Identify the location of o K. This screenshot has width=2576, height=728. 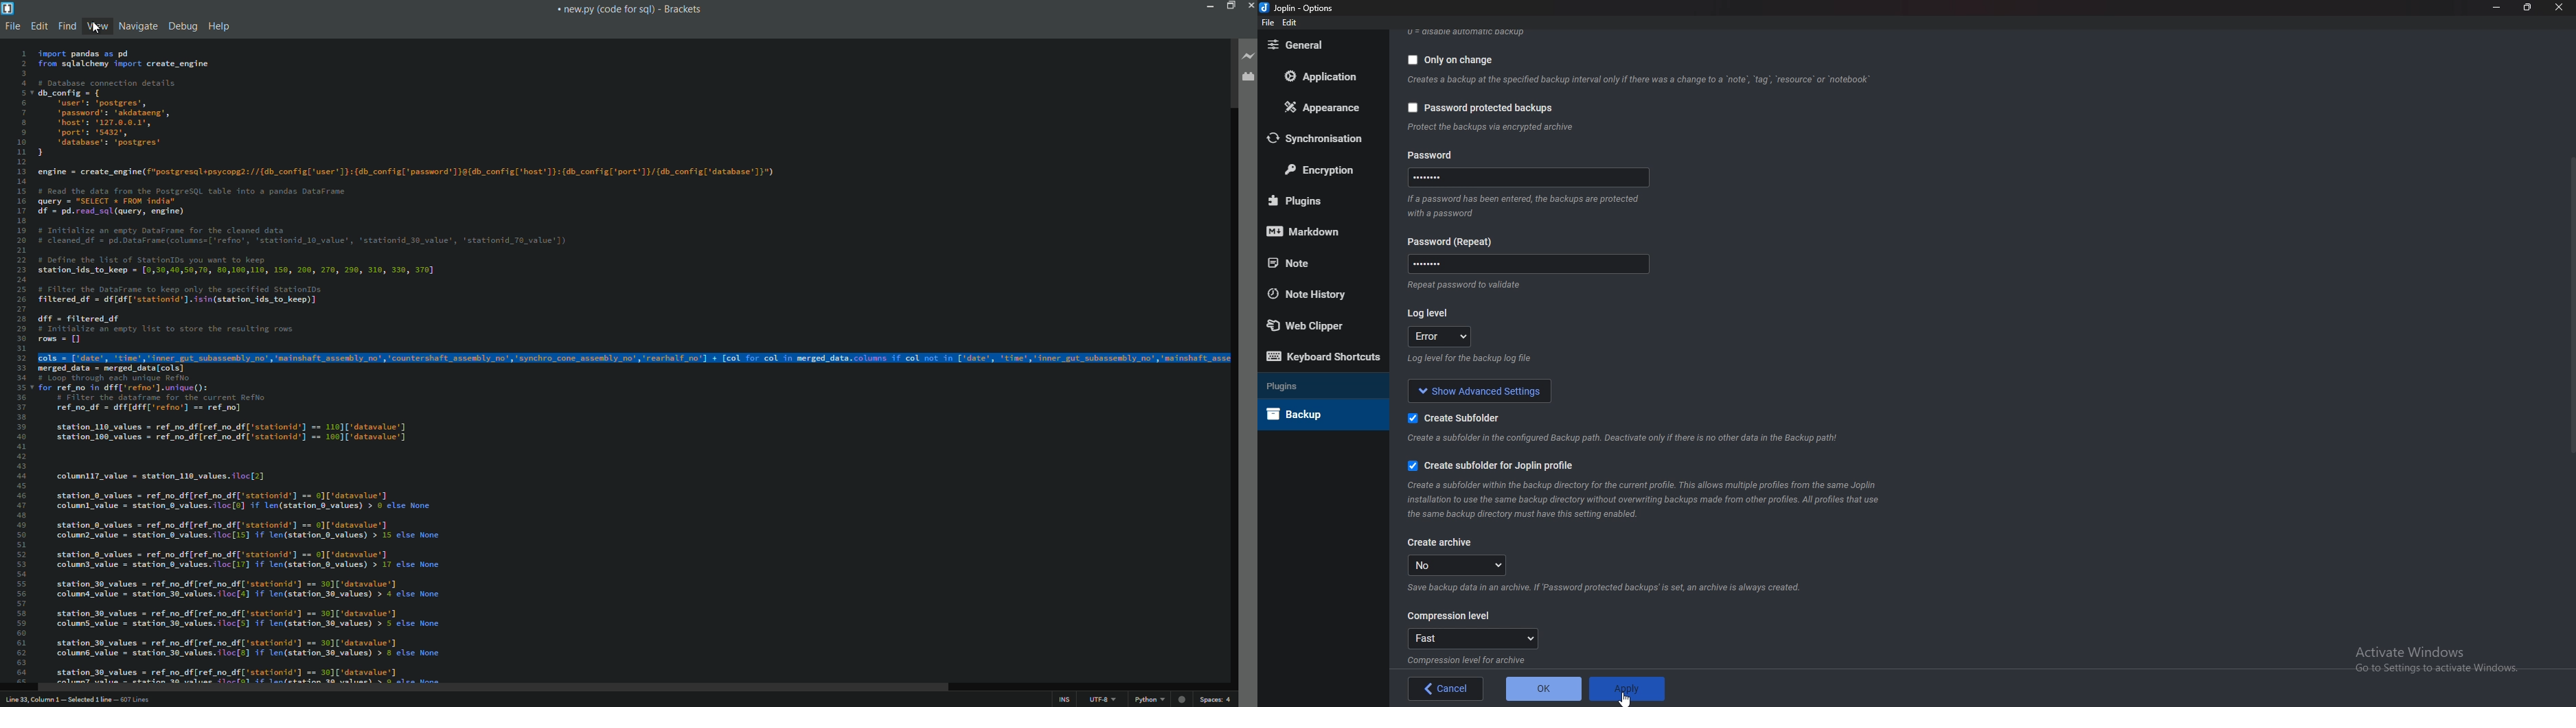
(1545, 690).